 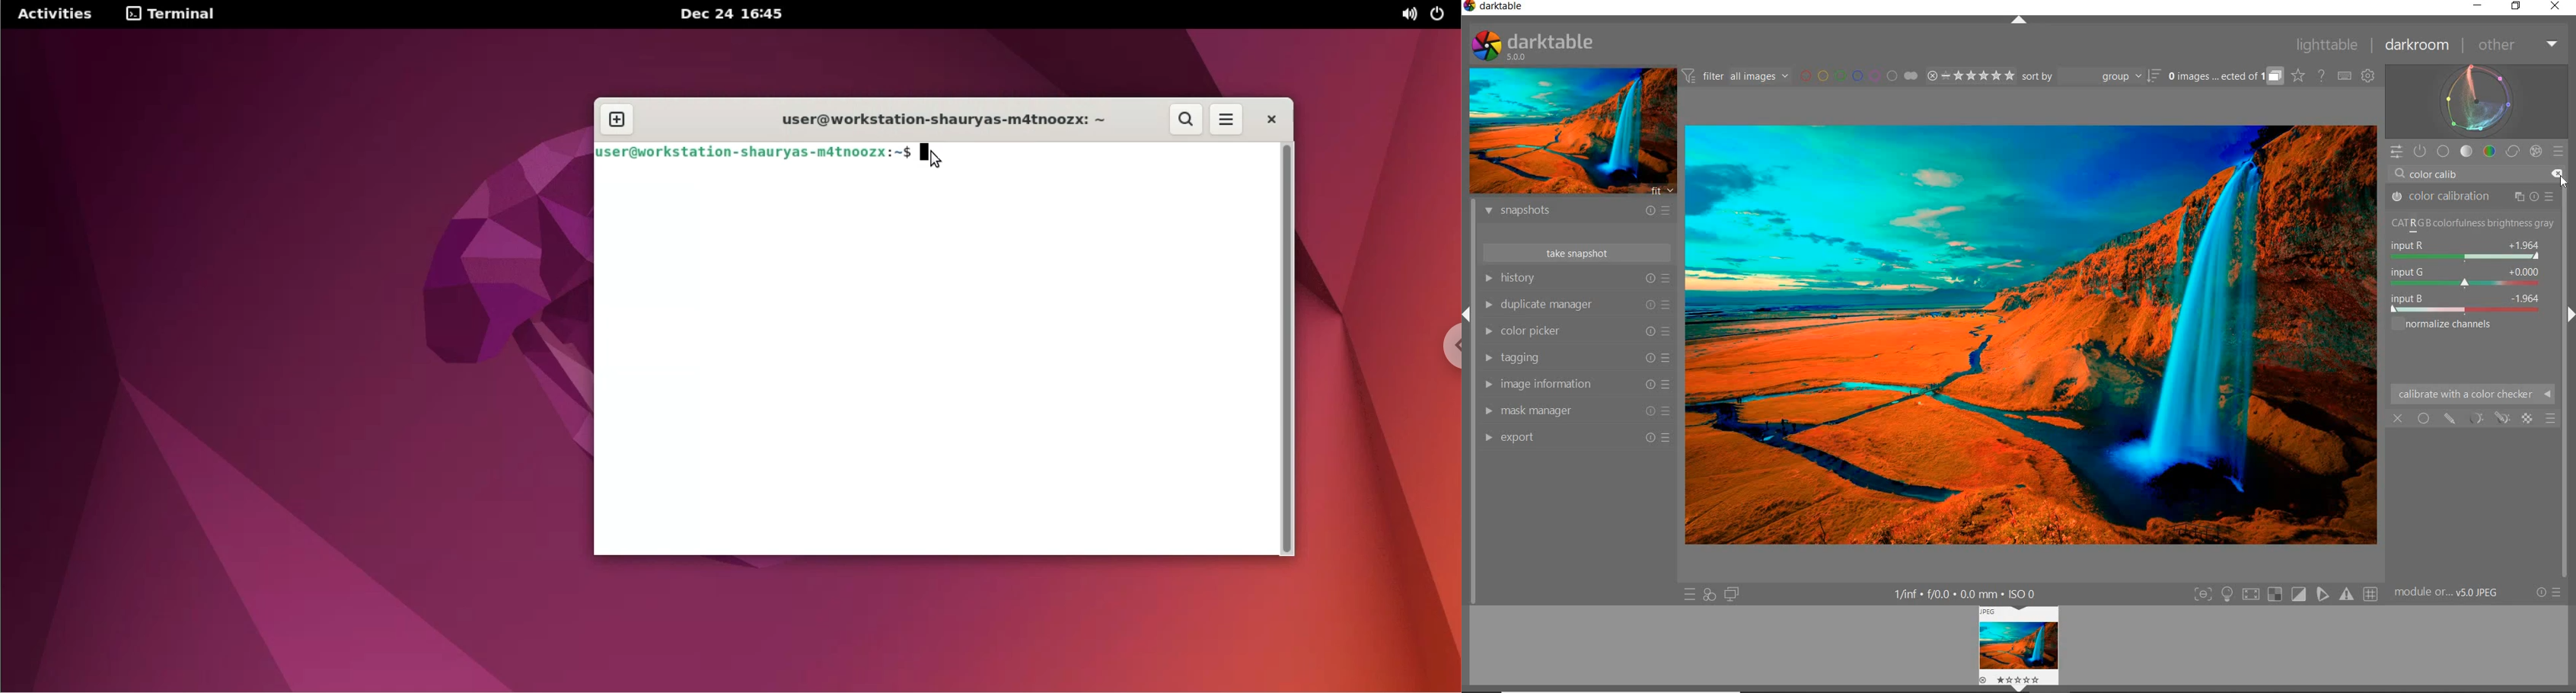 I want to click on NORMALIZE CHANNELS, so click(x=2459, y=324).